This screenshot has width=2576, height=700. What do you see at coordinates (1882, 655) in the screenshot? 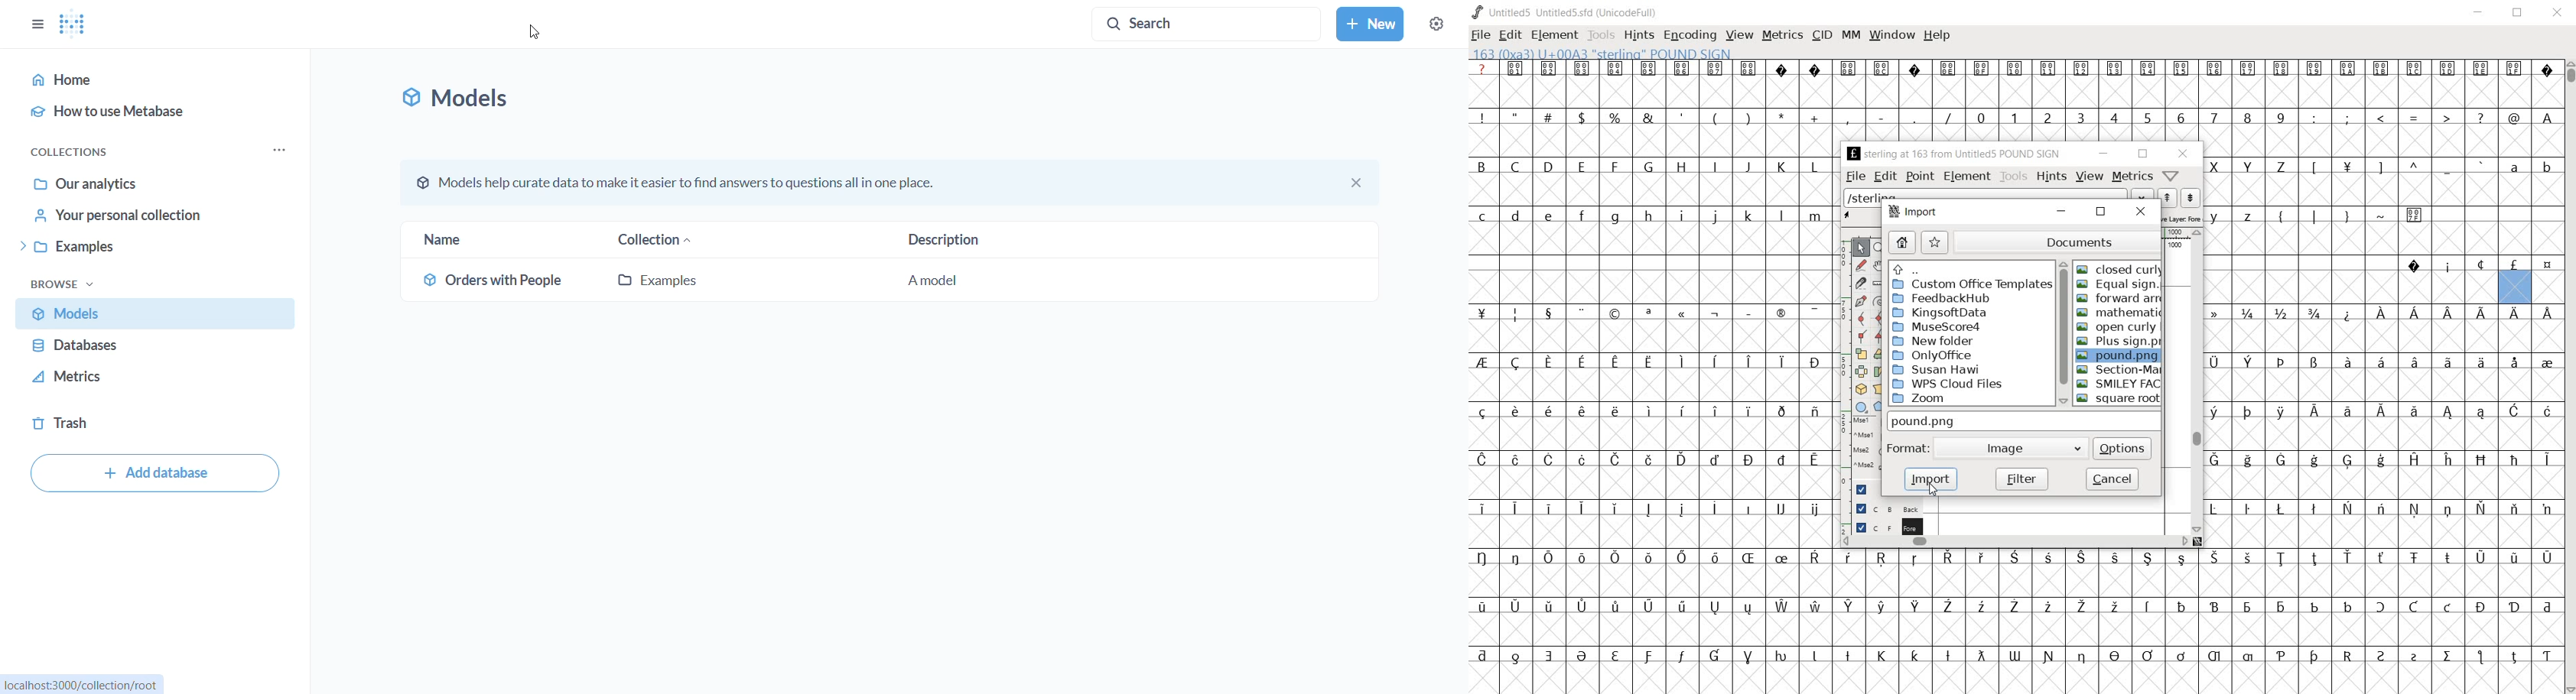
I see `Symbol` at bounding box center [1882, 655].